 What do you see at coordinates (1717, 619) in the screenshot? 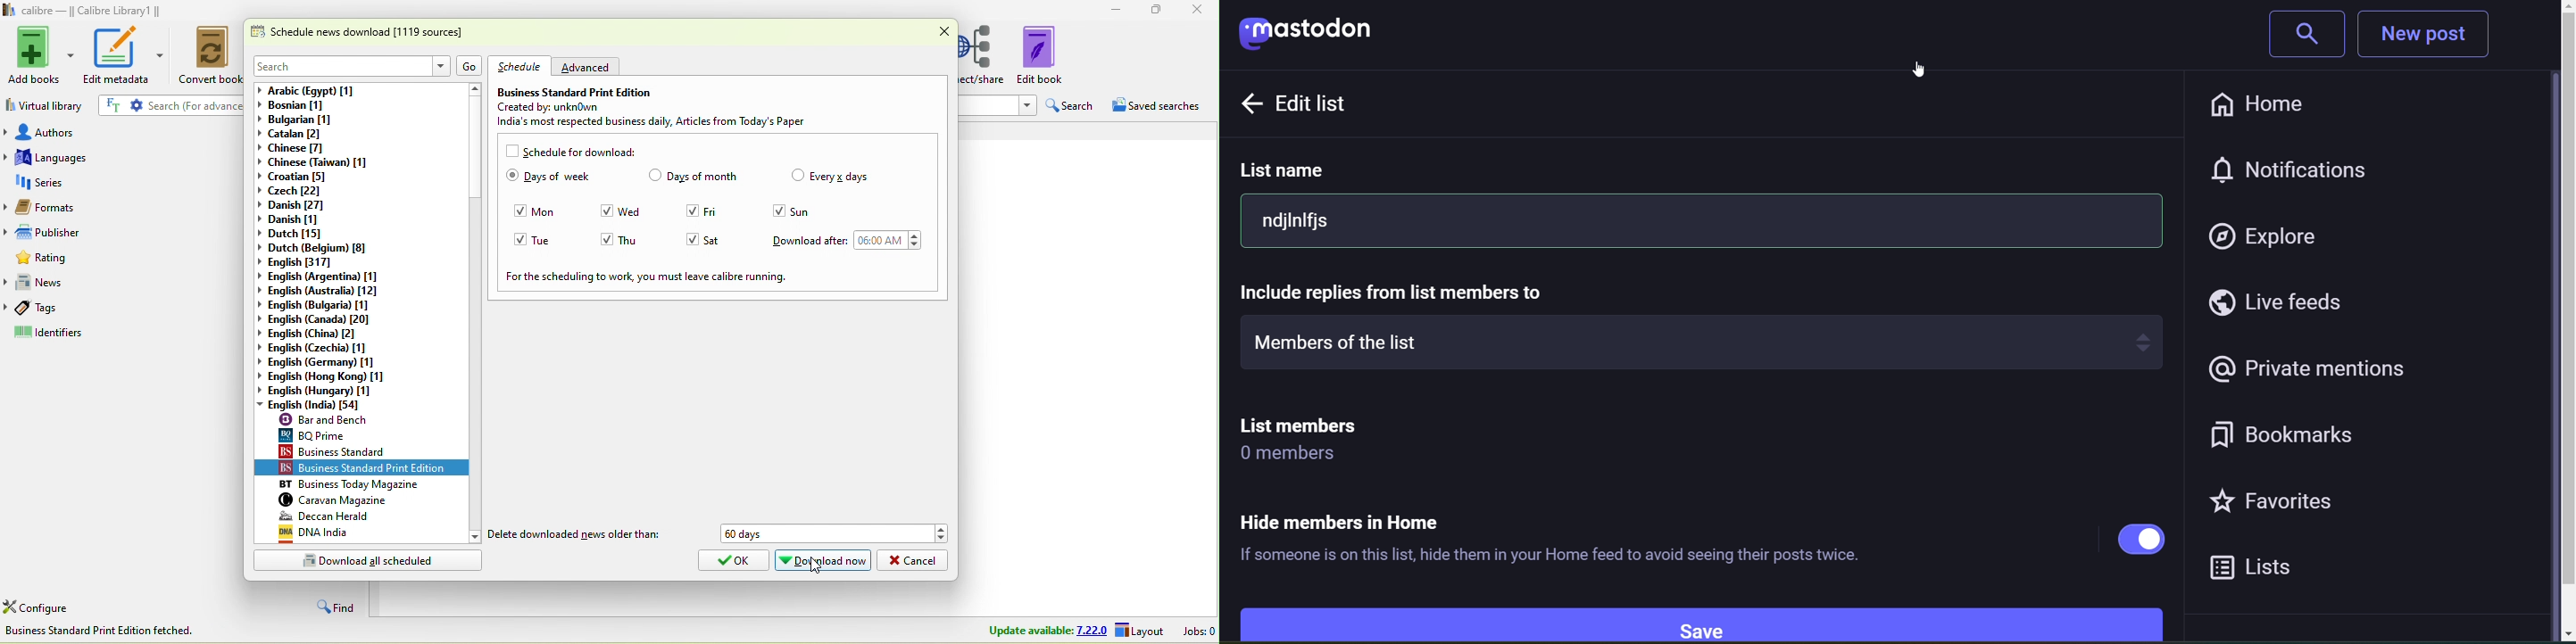
I see `save` at bounding box center [1717, 619].